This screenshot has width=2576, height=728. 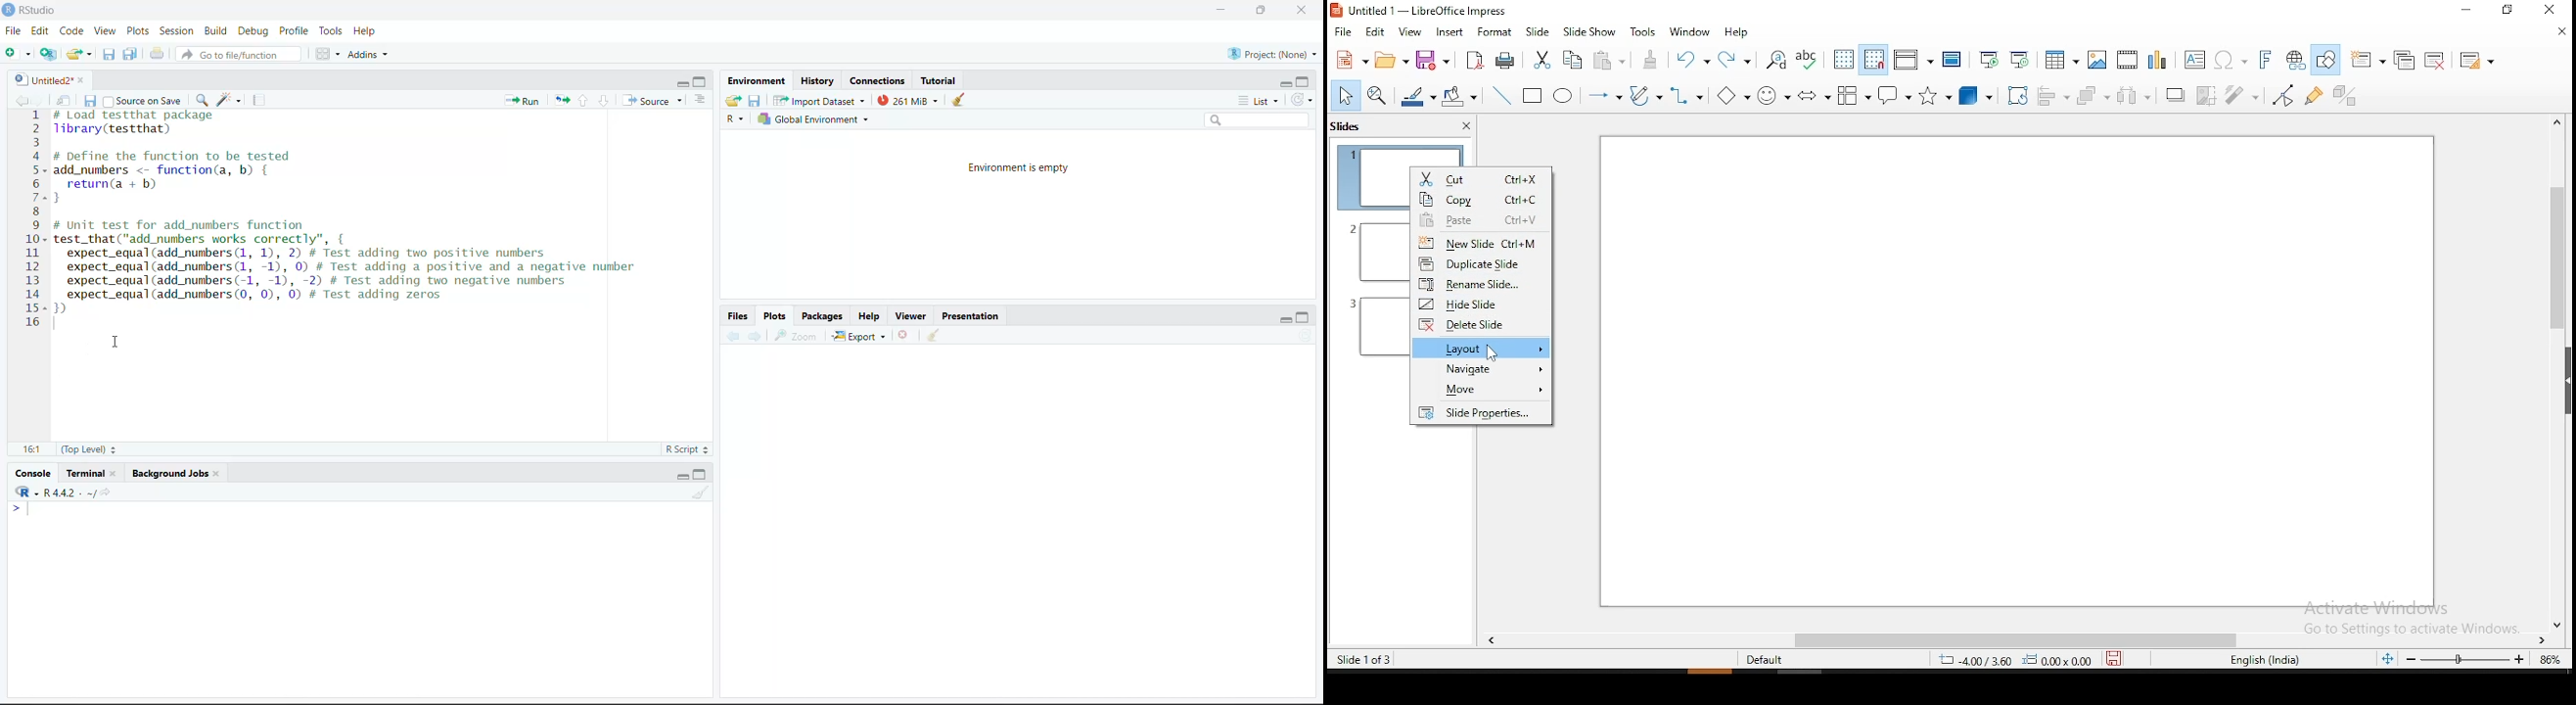 What do you see at coordinates (1378, 32) in the screenshot?
I see `edit` at bounding box center [1378, 32].